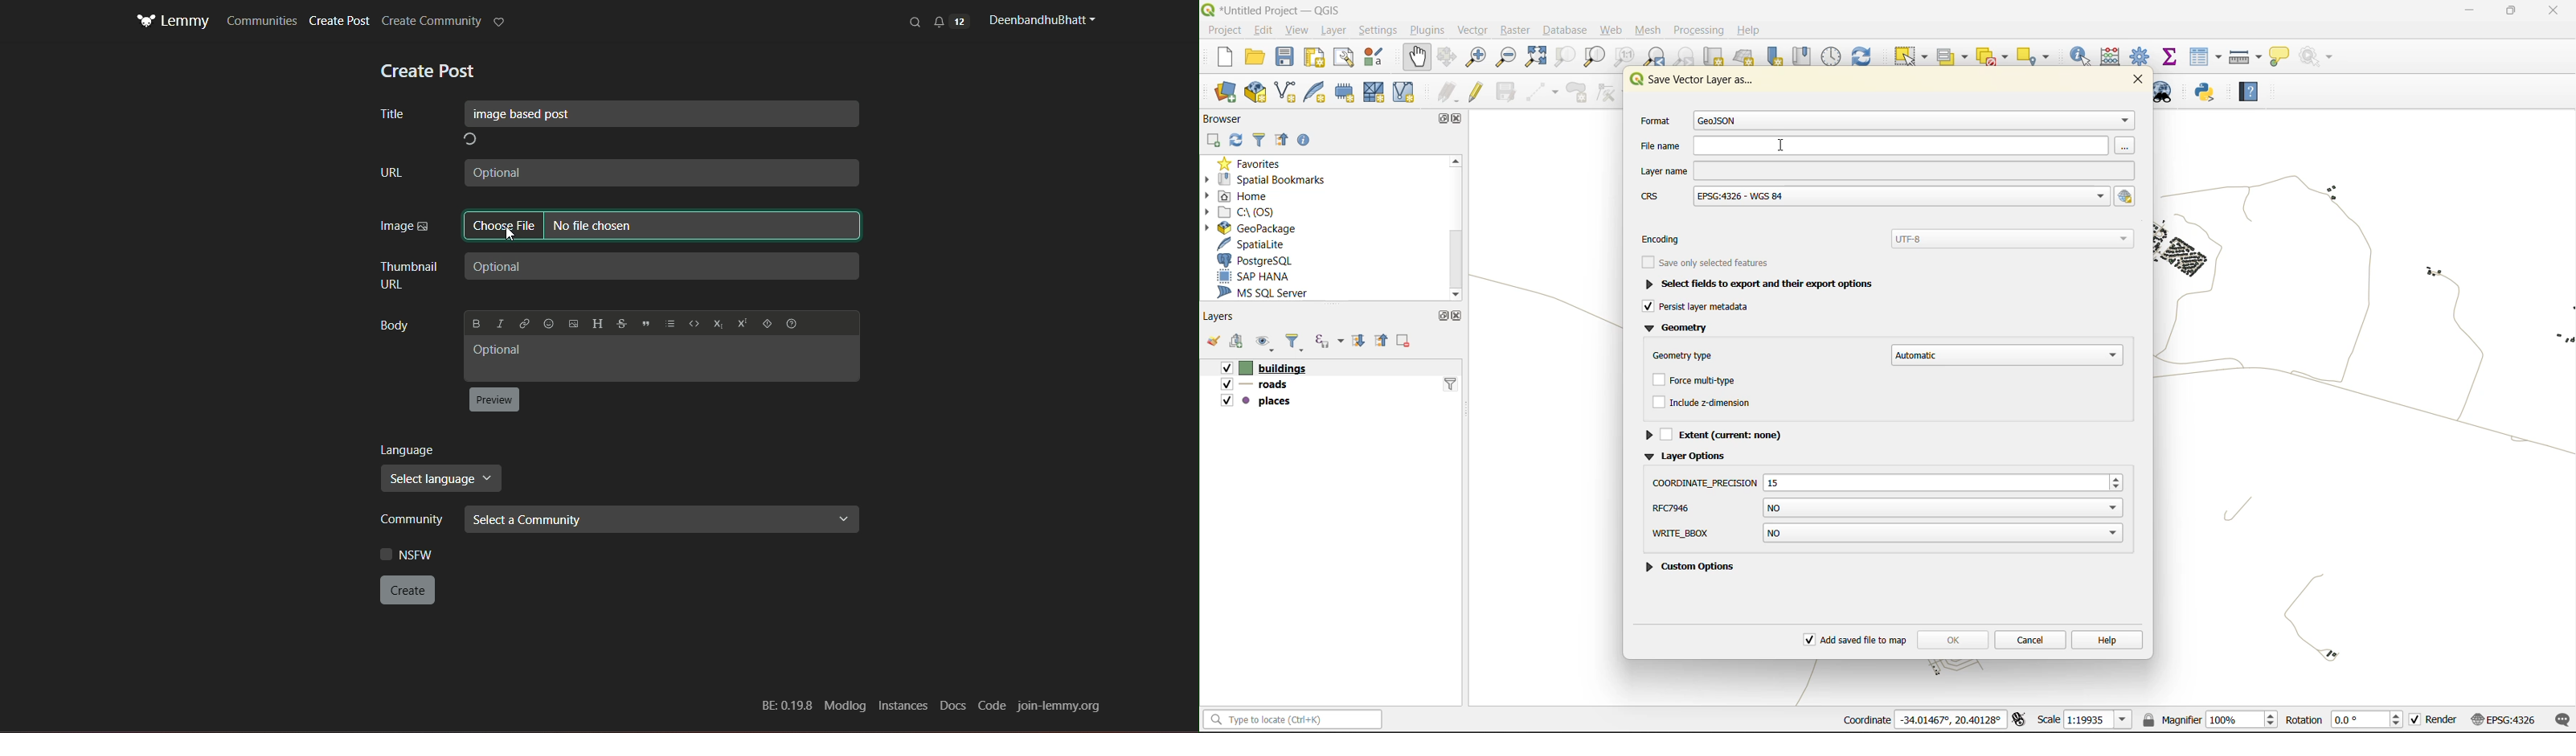  What do you see at coordinates (1609, 92) in the screenshot?
I see `vertex tools` at bounding box center [1609, 92].